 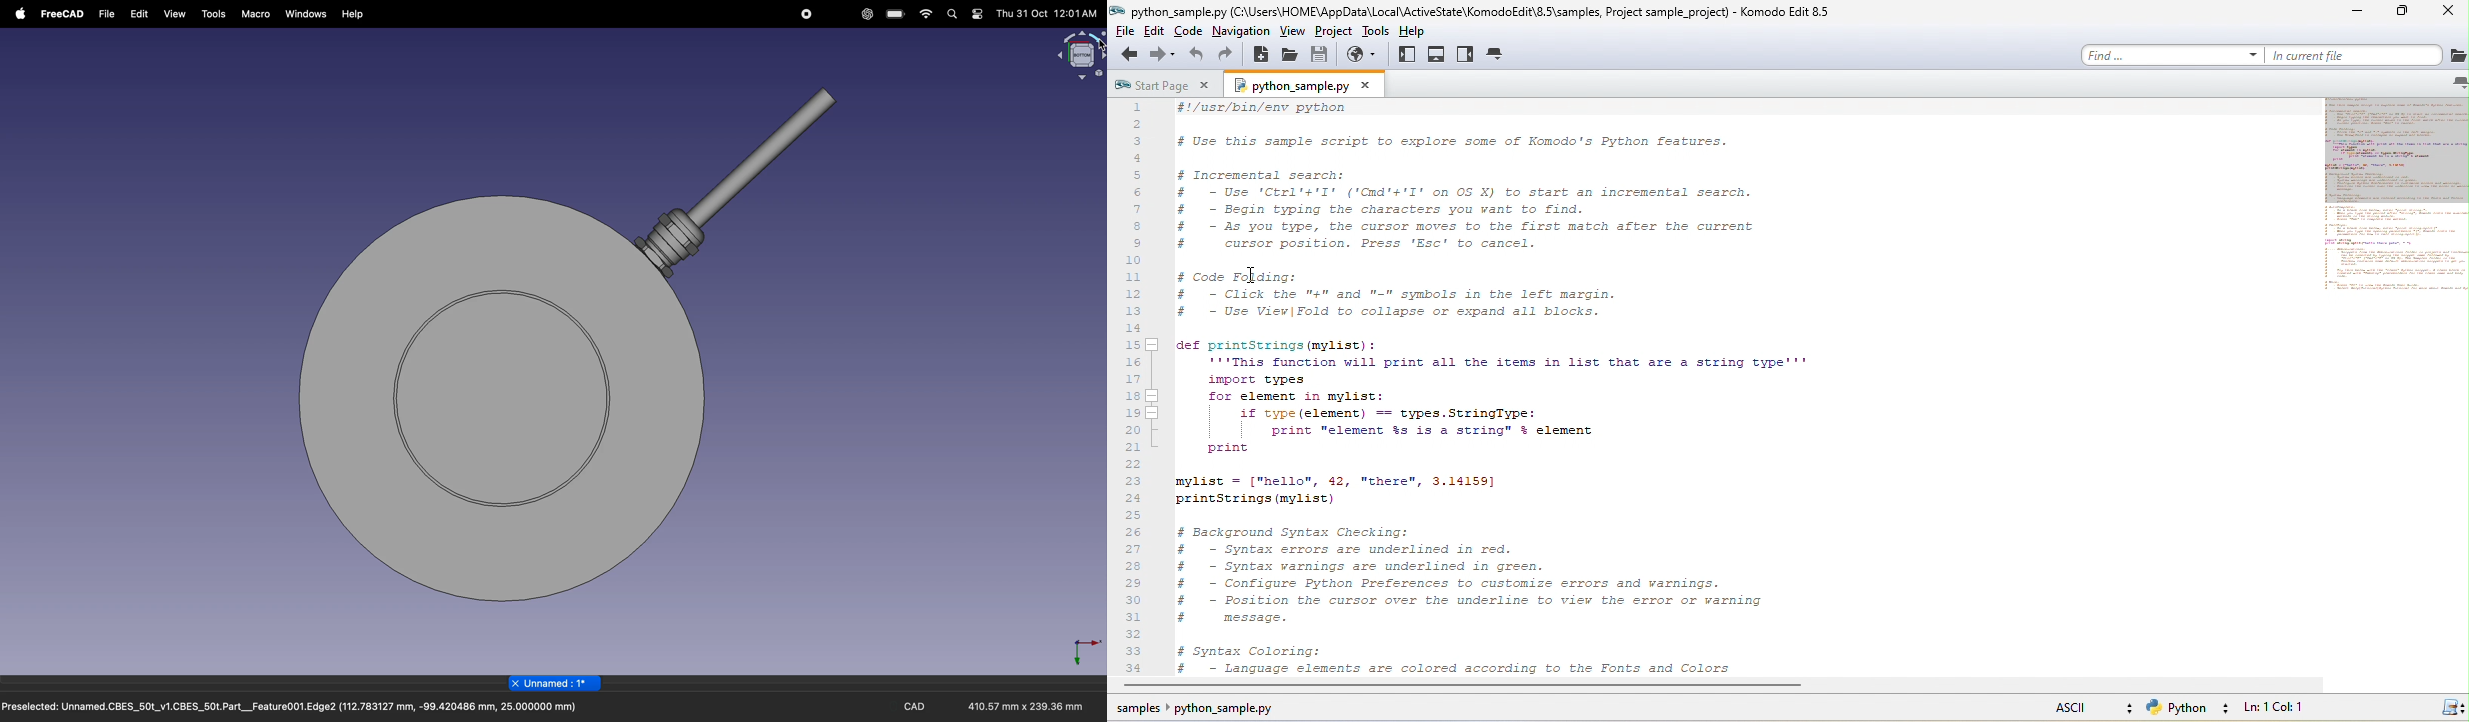 What do you see at coordinates (2190, 709) in the screenshot?
I see `python` at bounding box center [2190, 709].